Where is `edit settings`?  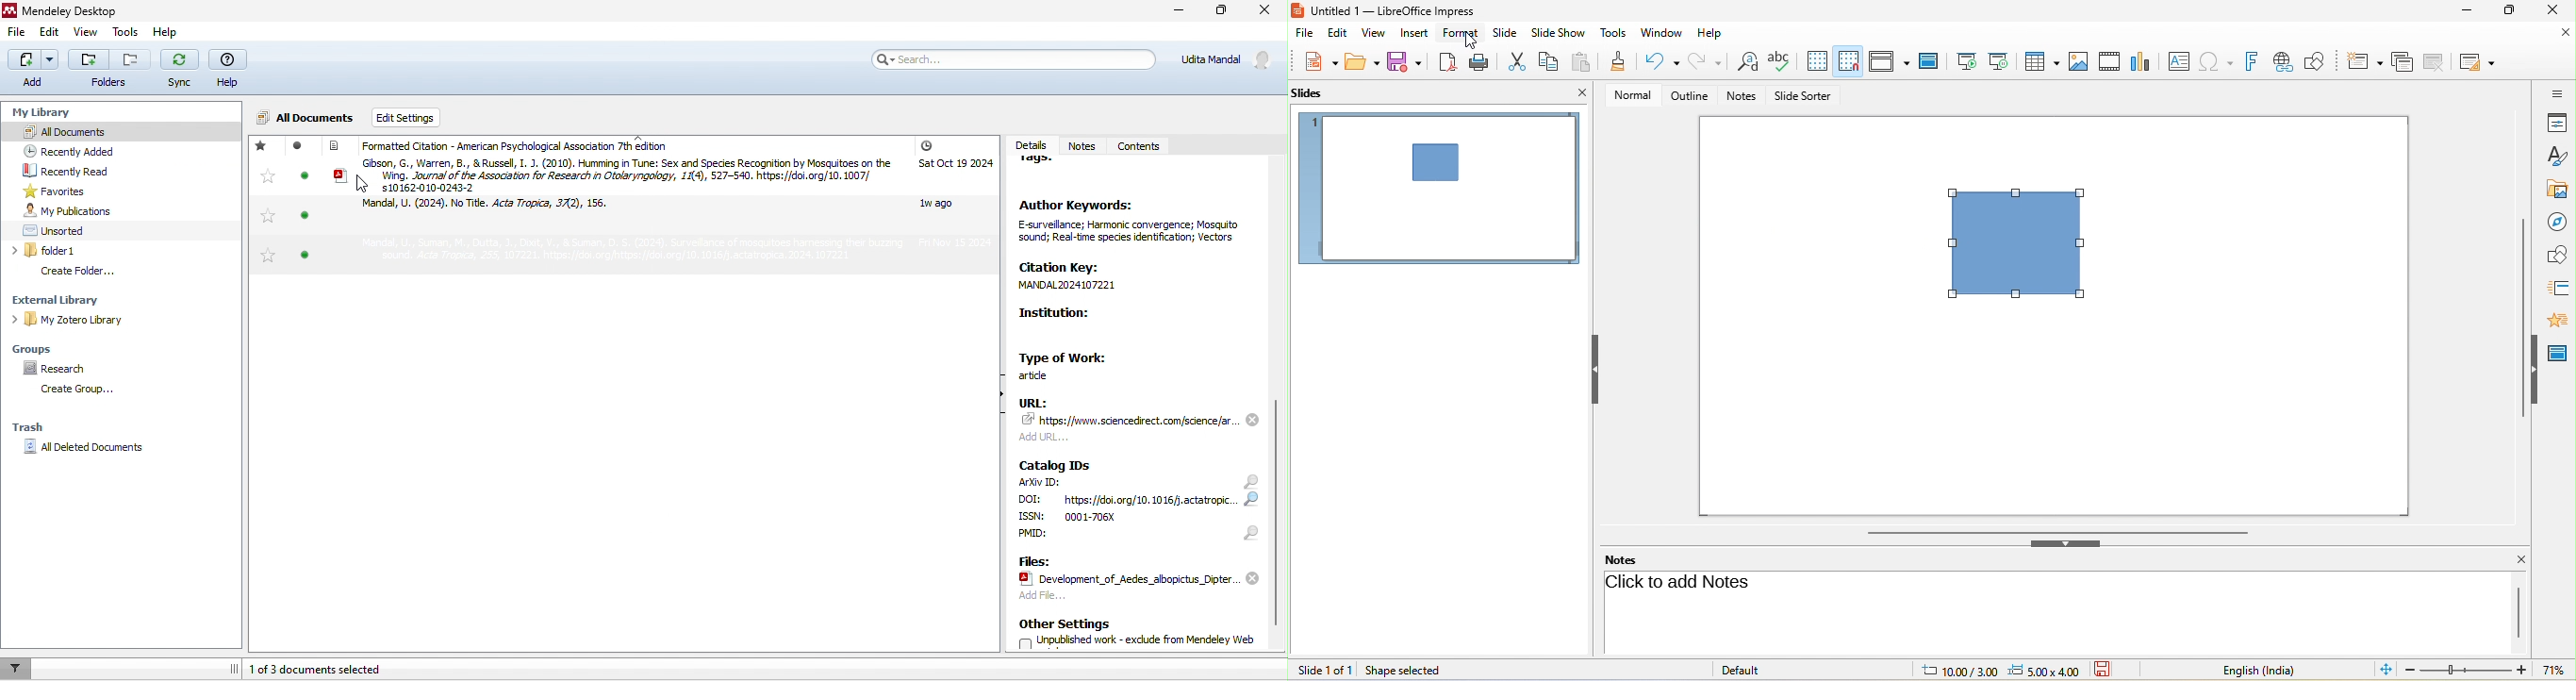
edit settings is located at coordinates (425, 118).